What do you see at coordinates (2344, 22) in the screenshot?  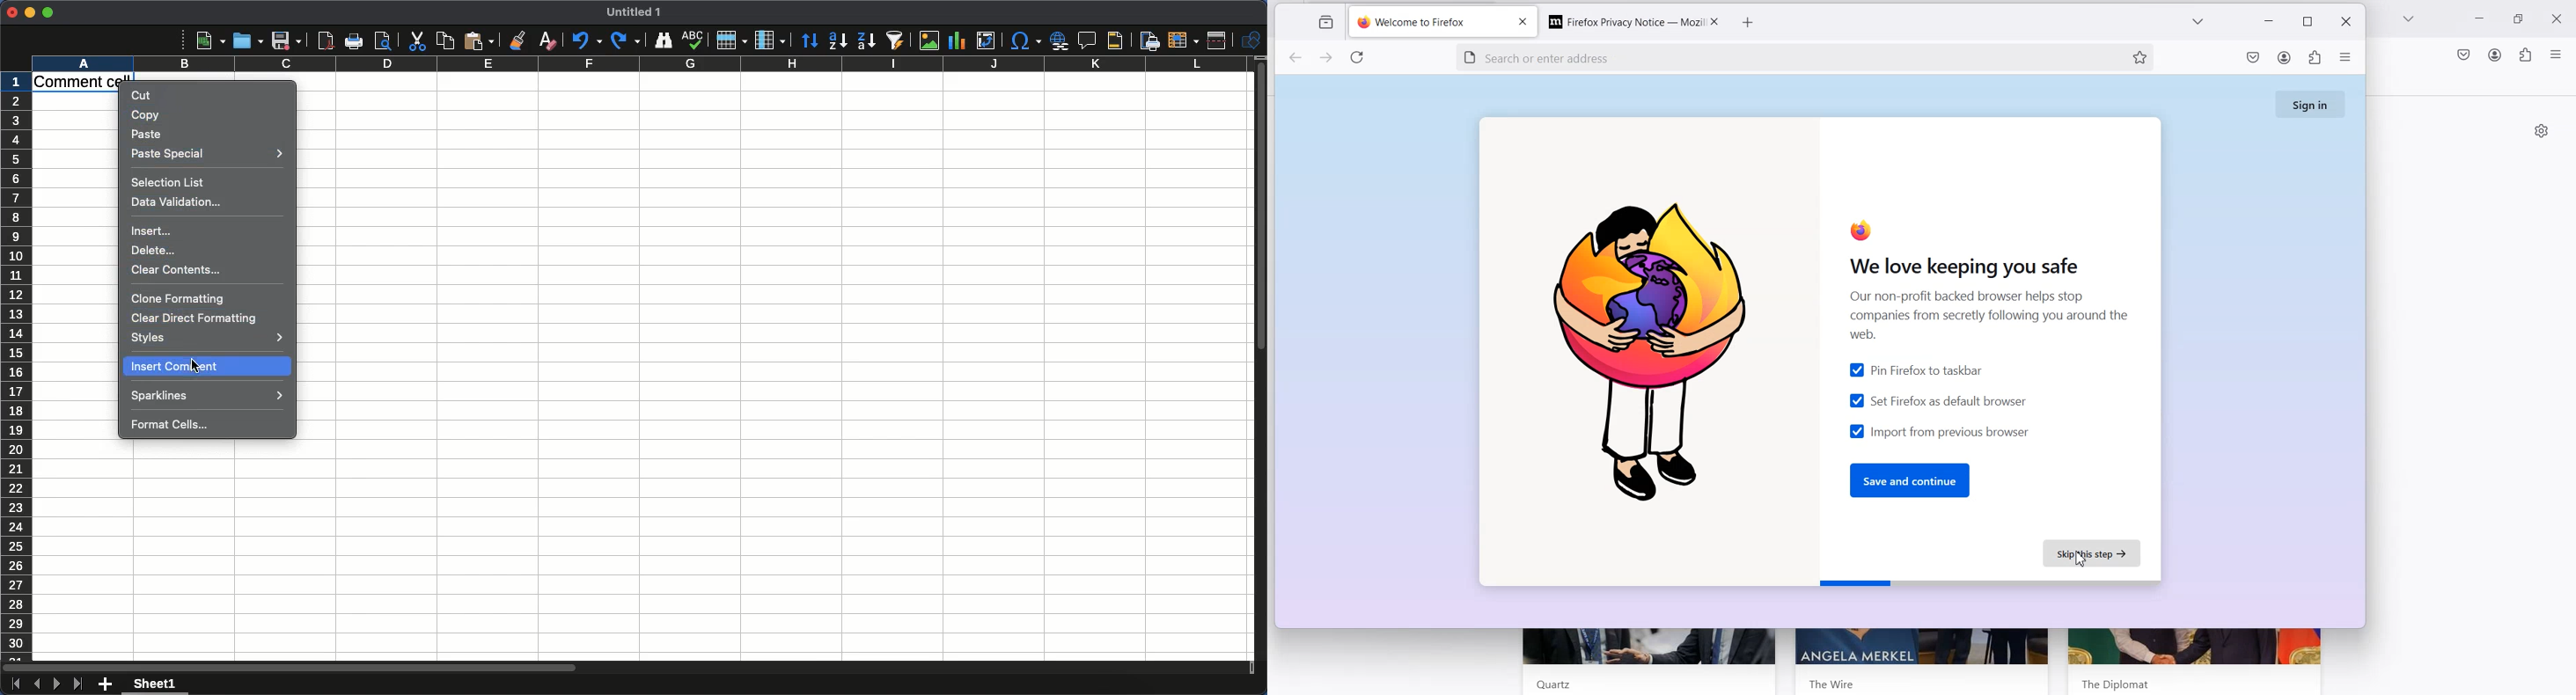 I see `close` at bounding box center [2344, 22].